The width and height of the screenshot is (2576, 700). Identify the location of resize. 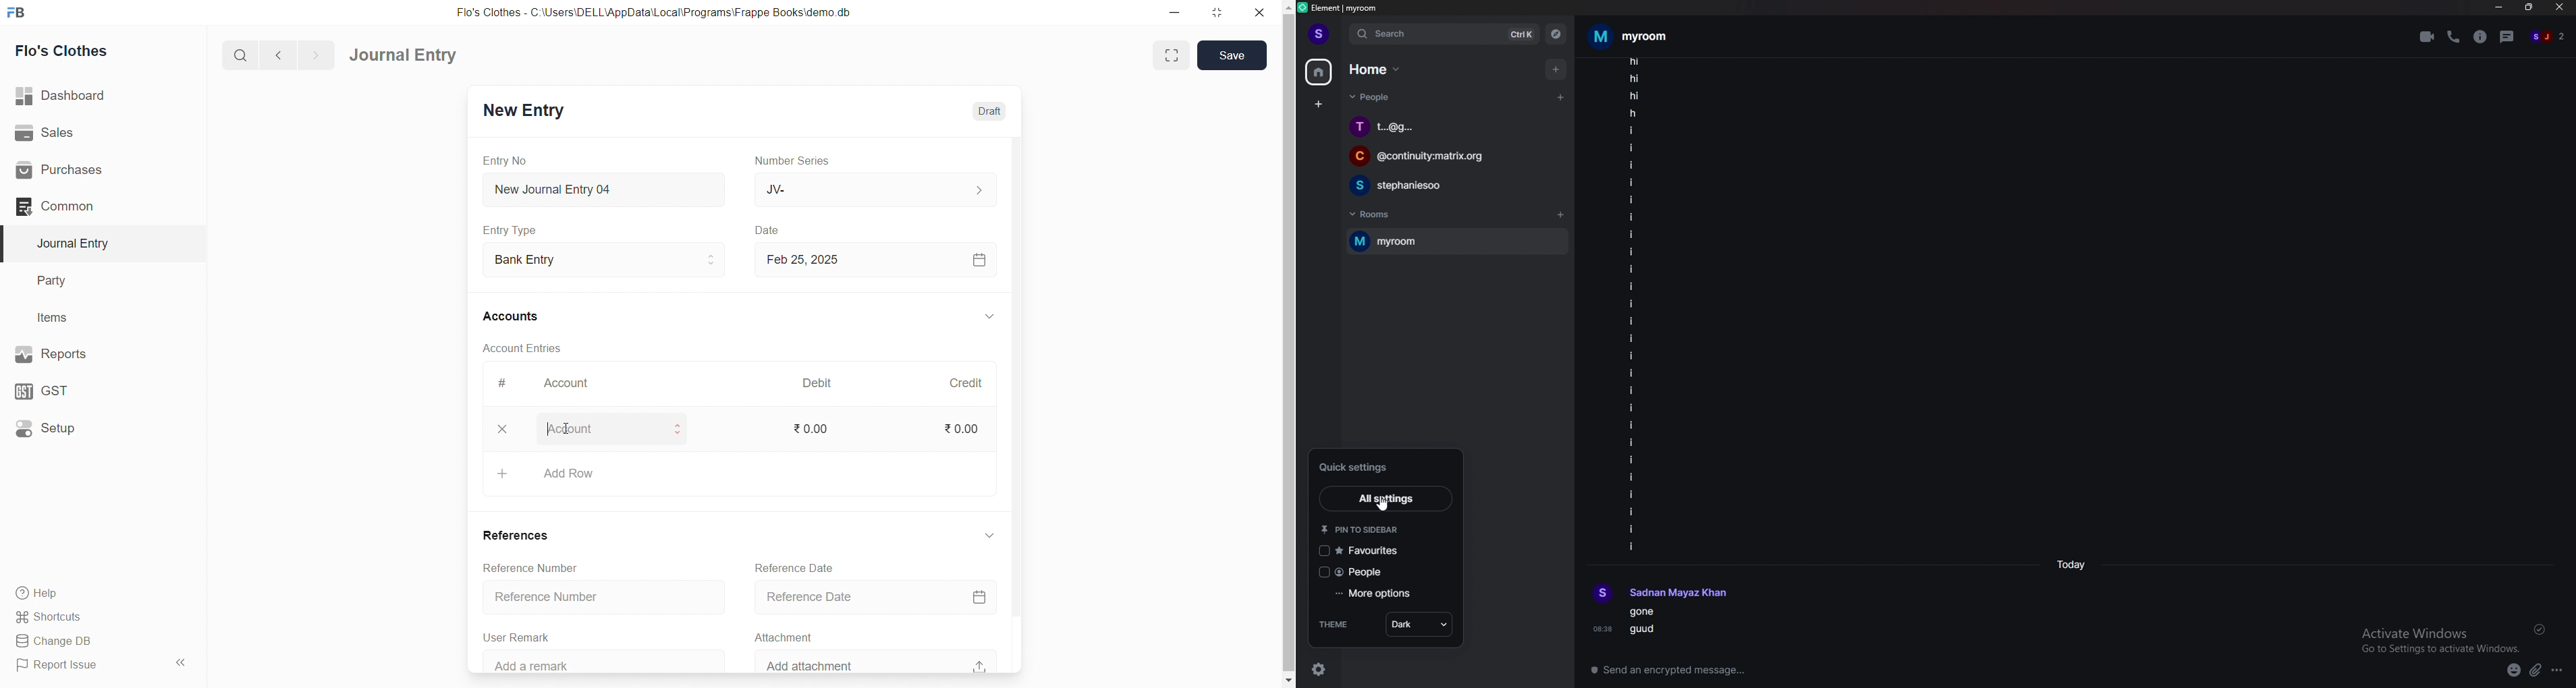
(1220, 12).